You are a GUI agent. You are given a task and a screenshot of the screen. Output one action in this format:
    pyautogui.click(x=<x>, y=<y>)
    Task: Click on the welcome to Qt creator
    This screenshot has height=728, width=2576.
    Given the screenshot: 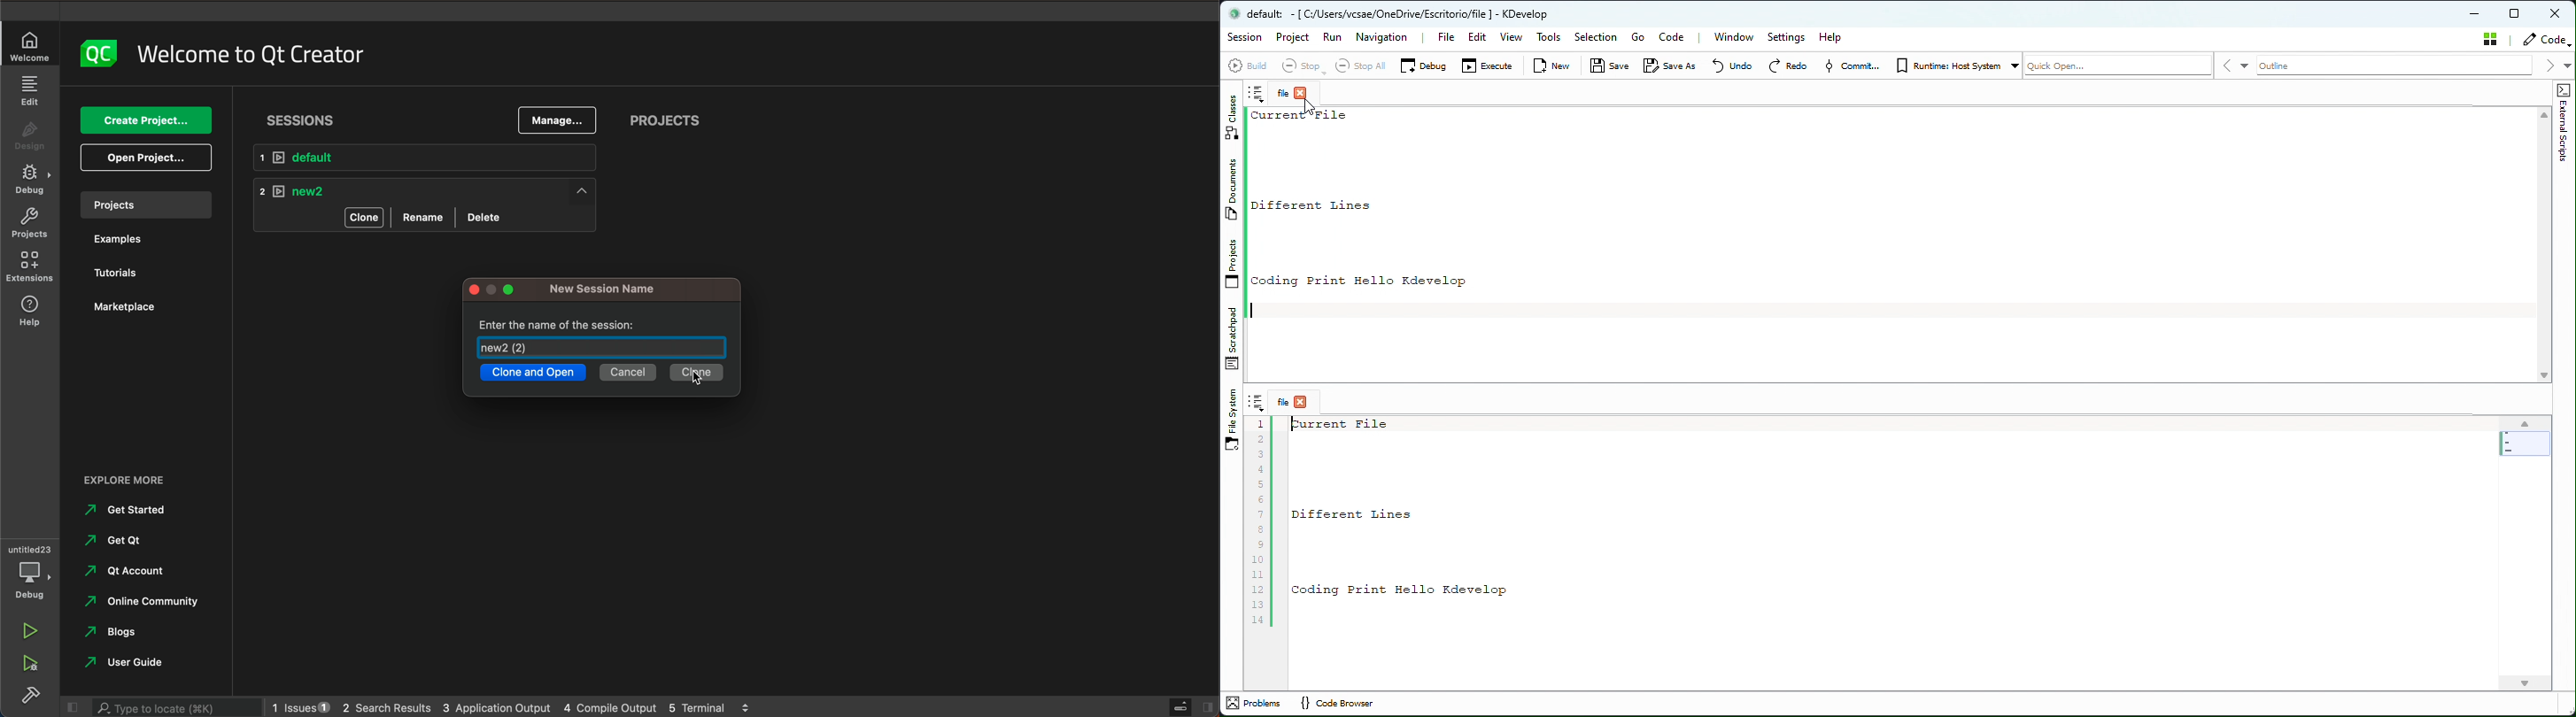 What is the action you would take?
    pyautogui.click(x=268, y=51)
    